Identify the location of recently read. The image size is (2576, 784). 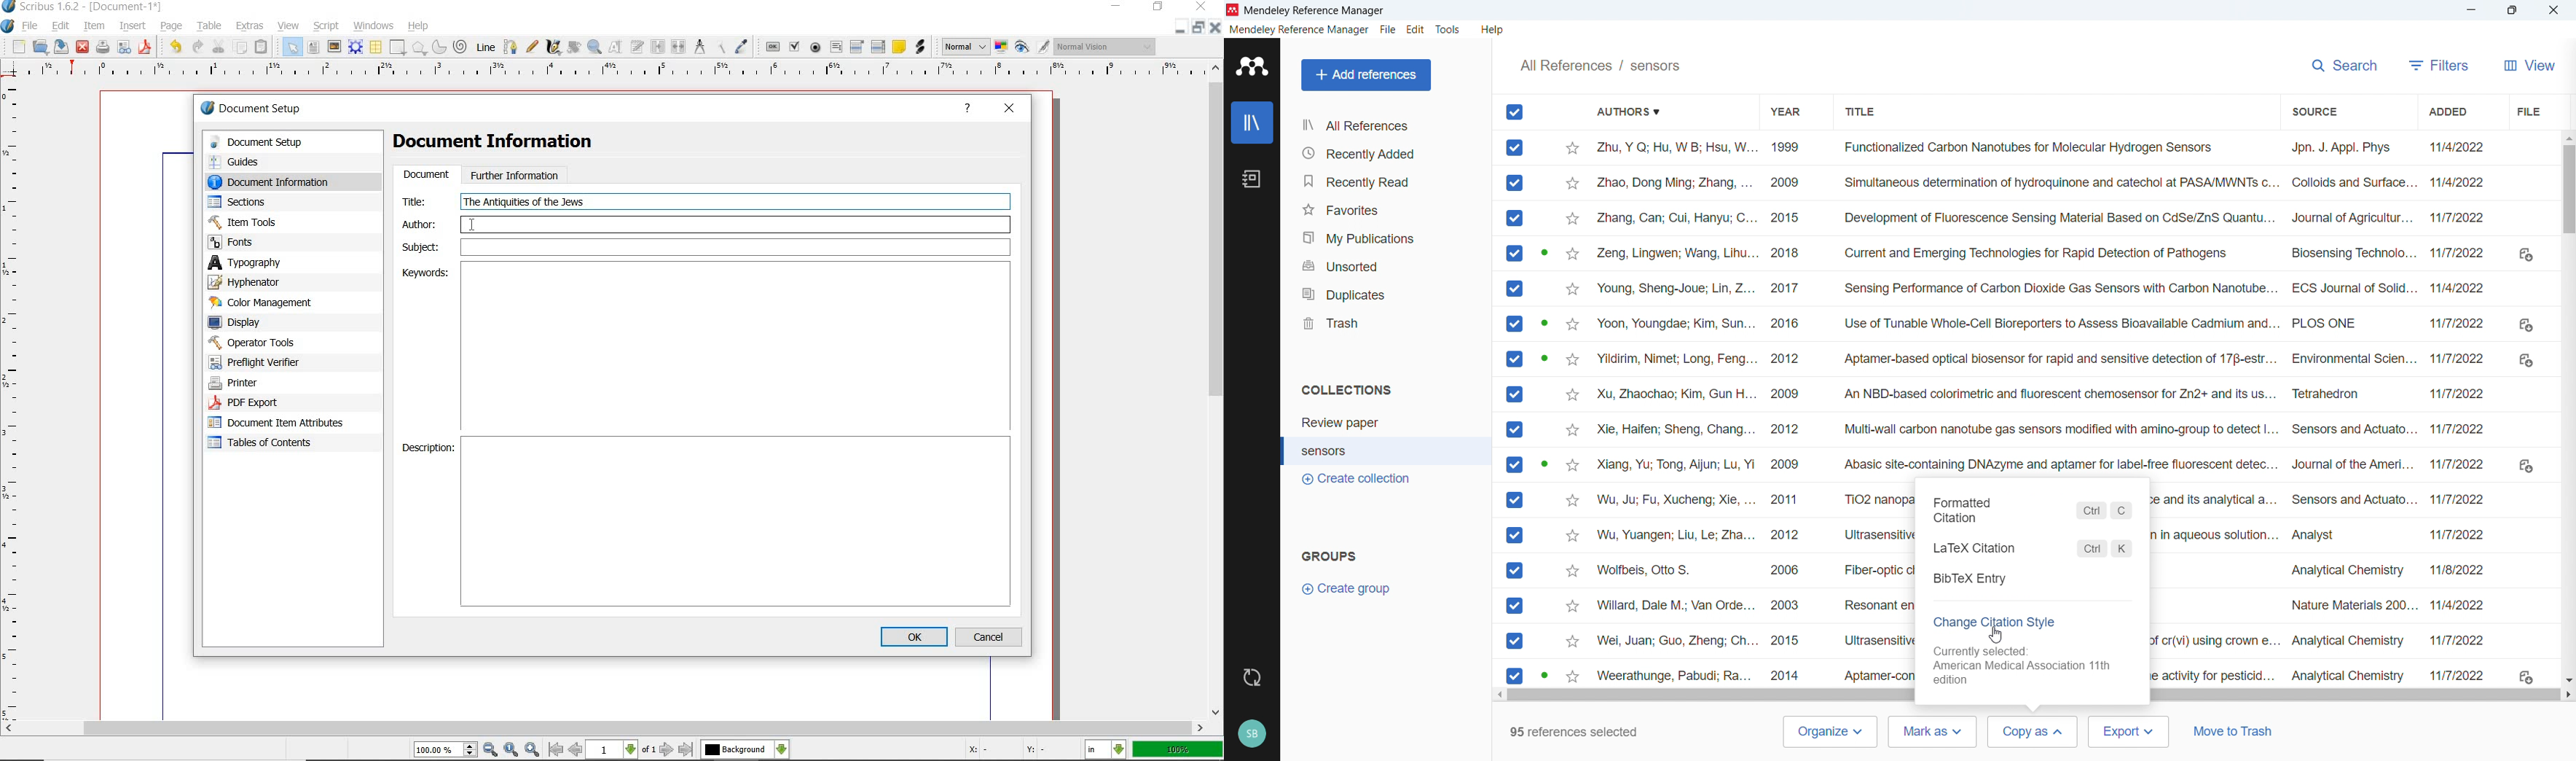
(1386, 182).